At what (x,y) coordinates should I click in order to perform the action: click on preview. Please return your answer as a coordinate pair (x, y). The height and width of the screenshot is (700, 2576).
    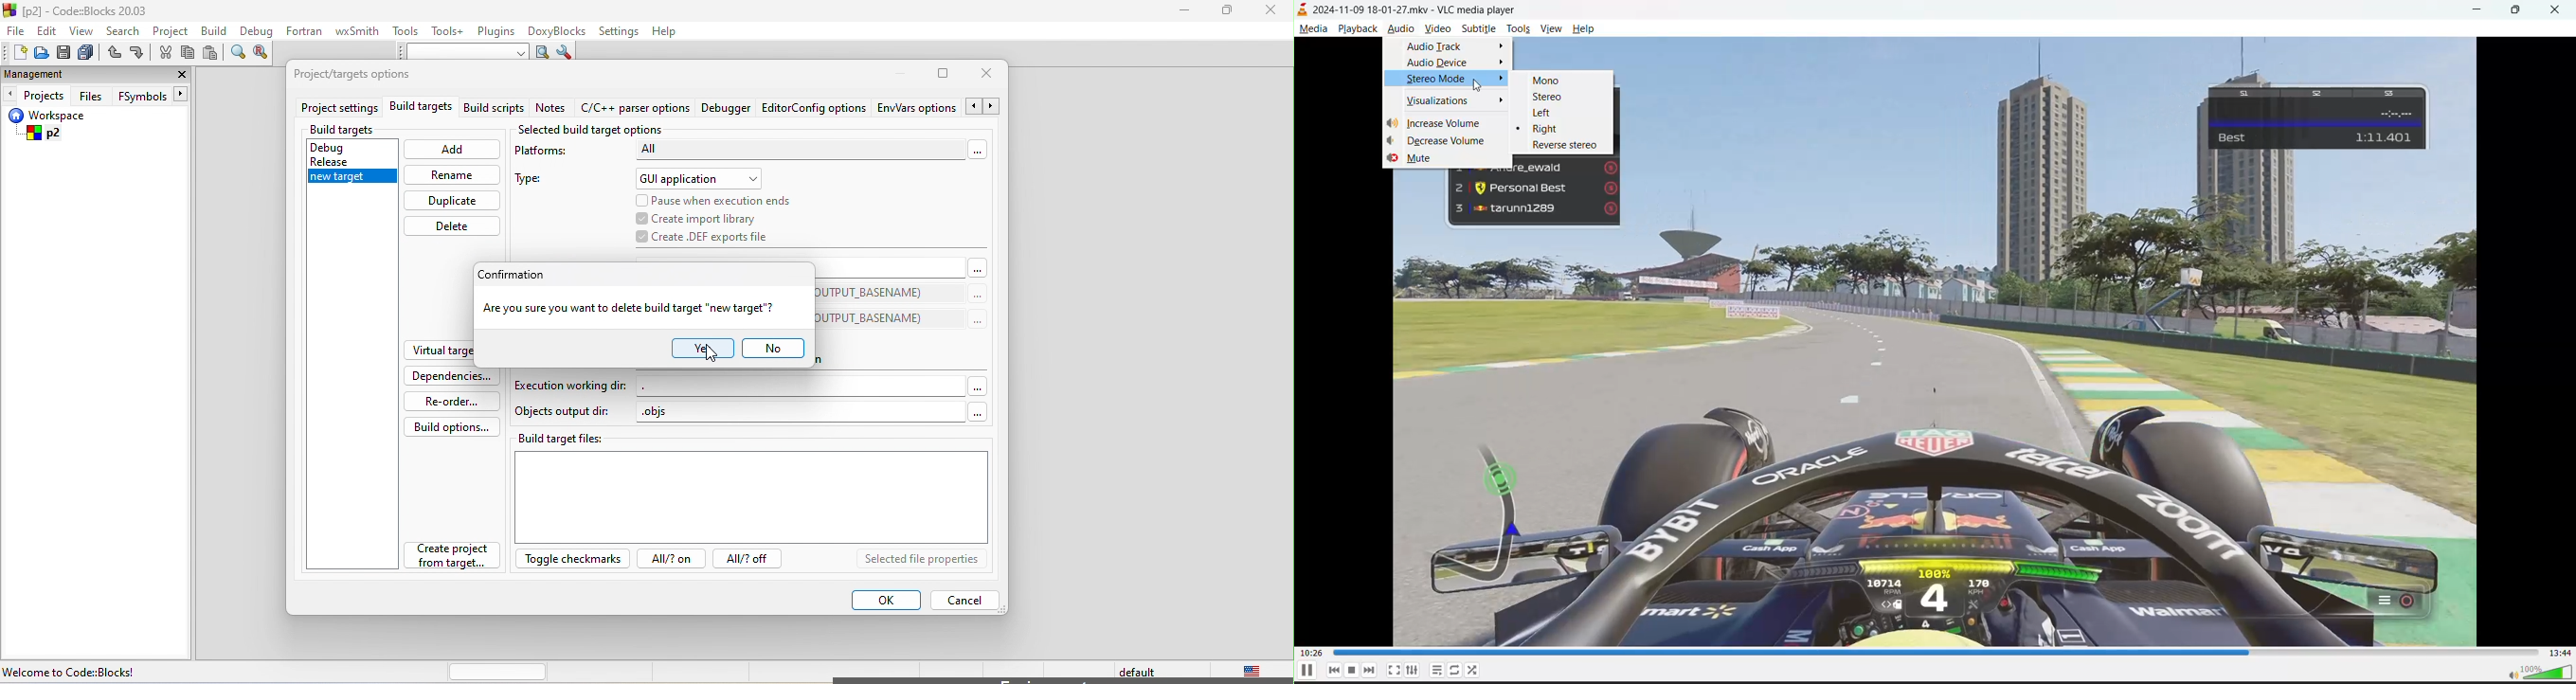
    Looking at the image, I should click on (1915, 152).